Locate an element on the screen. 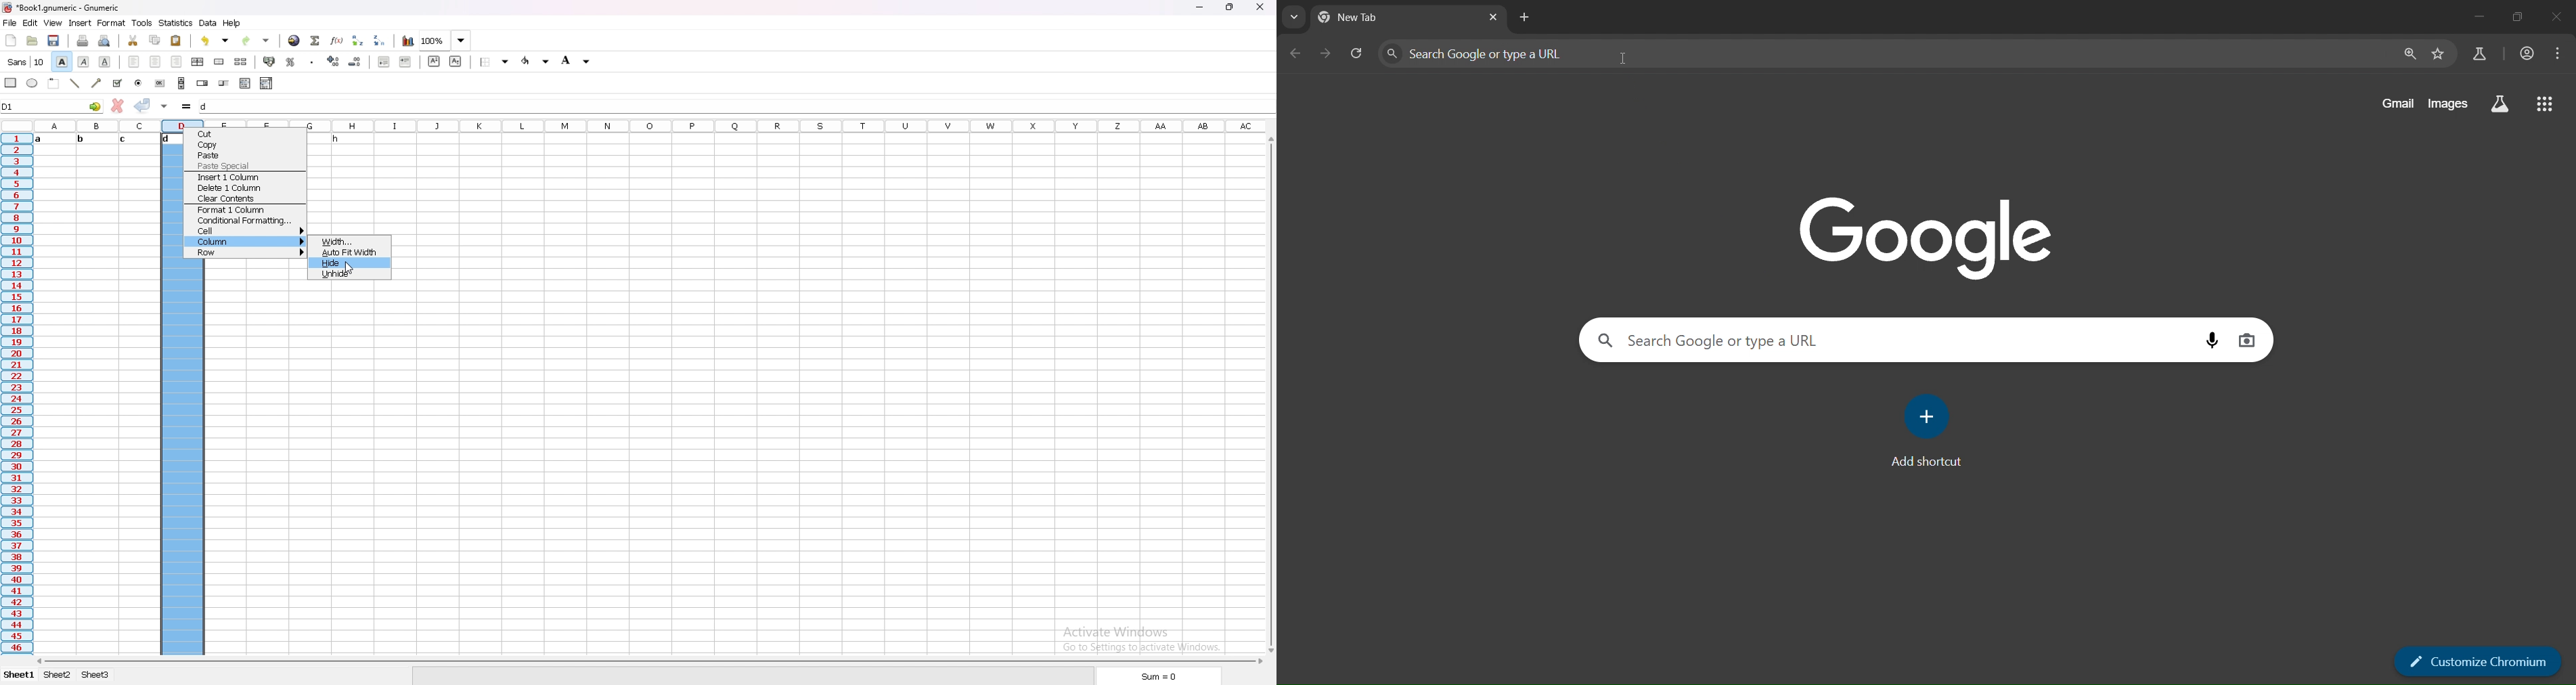 The height and width of the screenshot is (700, 2576). cell is located at coordinates (245, 231).